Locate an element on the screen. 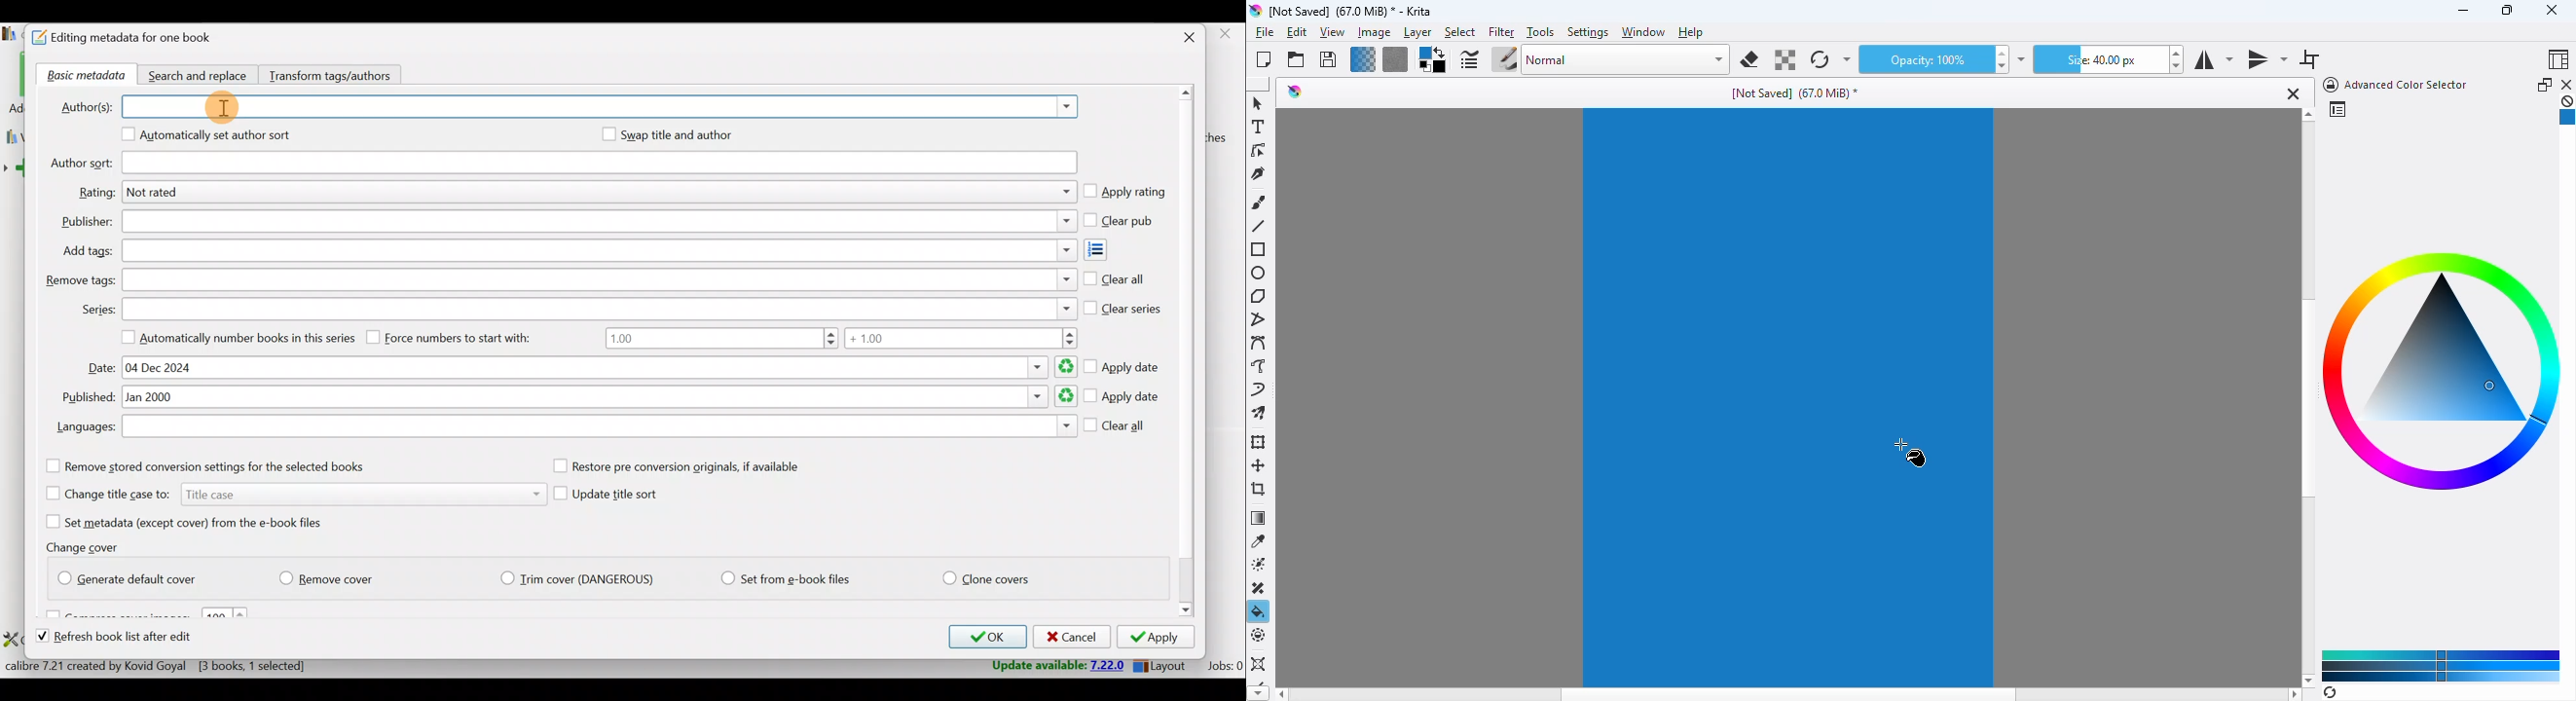  canvas is located at coordinates (1788, 397).